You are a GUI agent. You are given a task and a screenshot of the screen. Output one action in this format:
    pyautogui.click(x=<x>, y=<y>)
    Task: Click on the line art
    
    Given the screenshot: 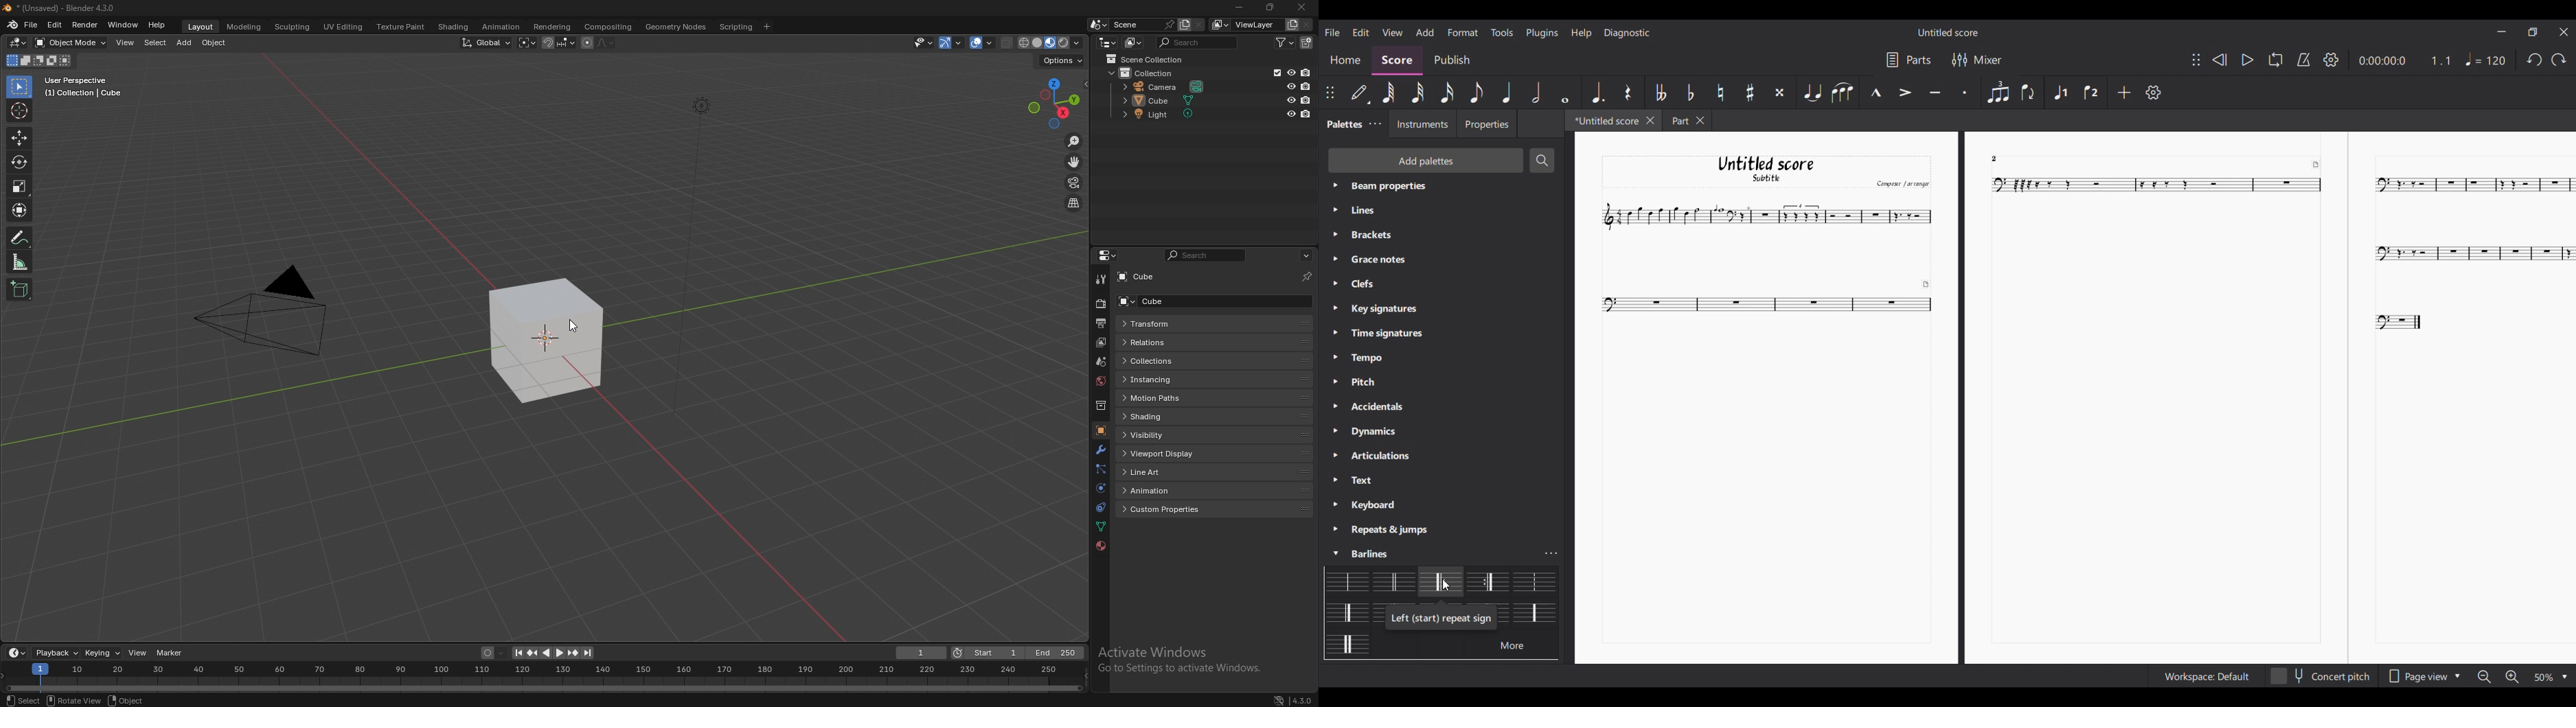 What is the action you would take?
    pyautogui.click(x=1164, y=472)
    